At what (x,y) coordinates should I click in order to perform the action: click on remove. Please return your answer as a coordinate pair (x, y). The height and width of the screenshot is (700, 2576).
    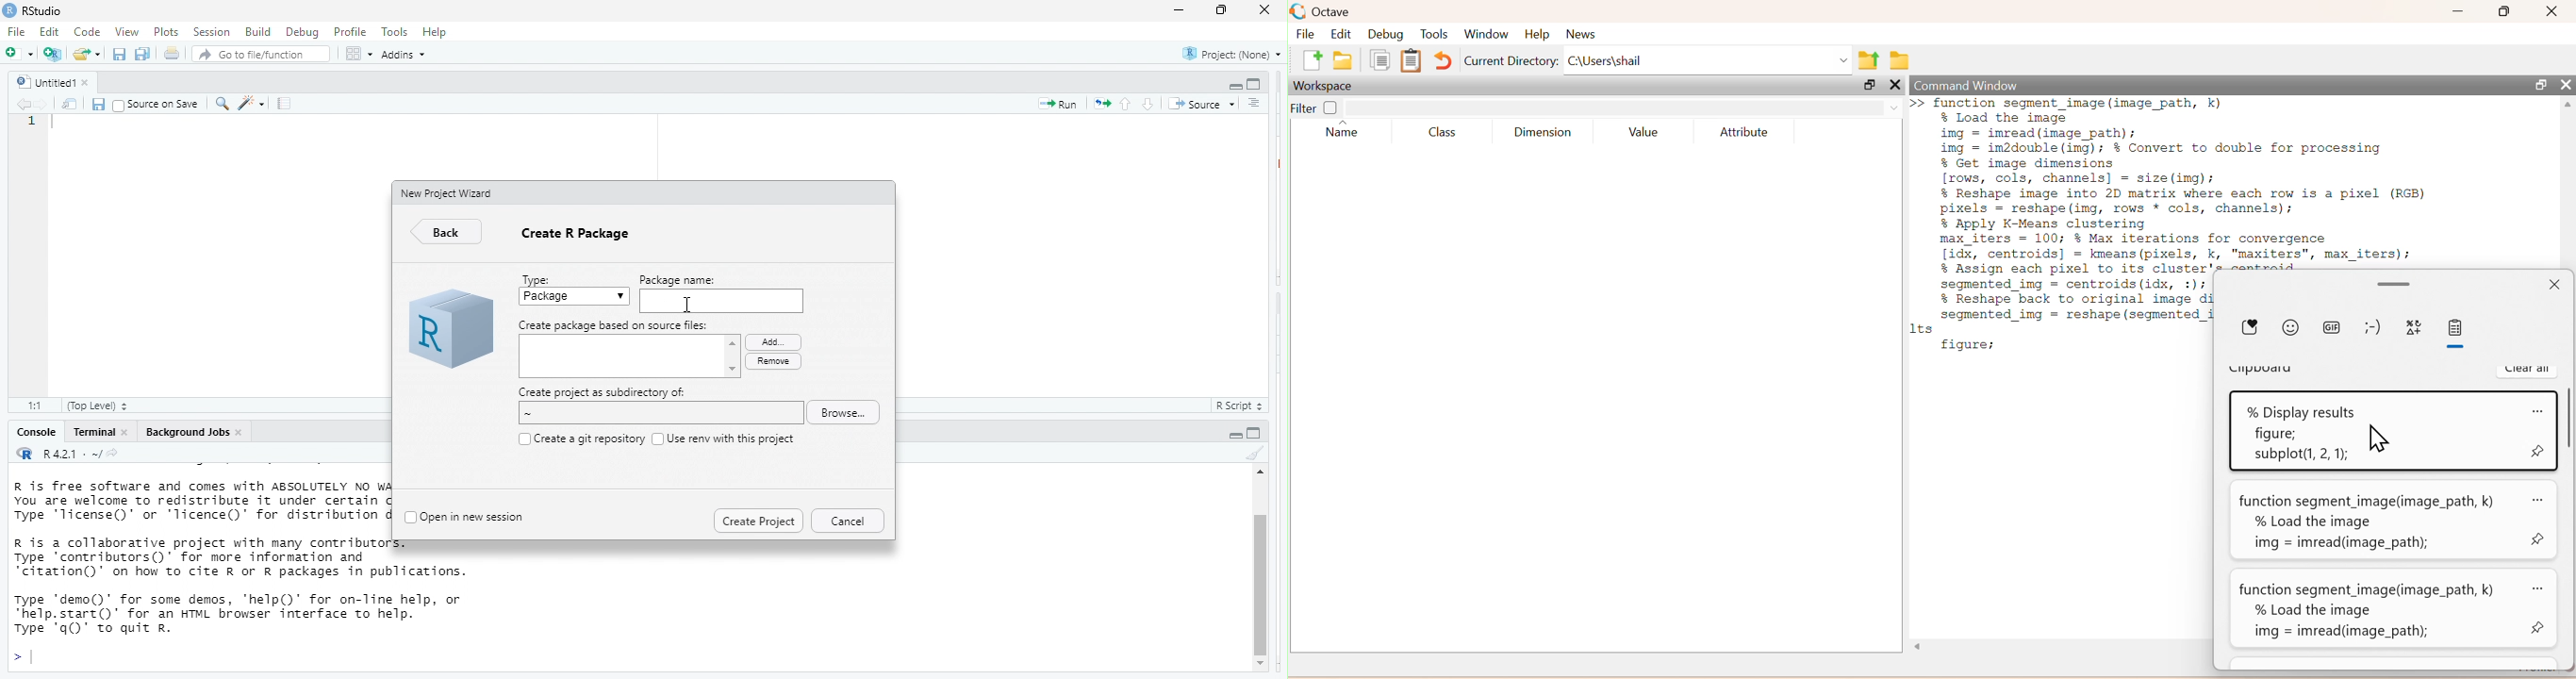
    Looking at the image, I should click on (772, 361).